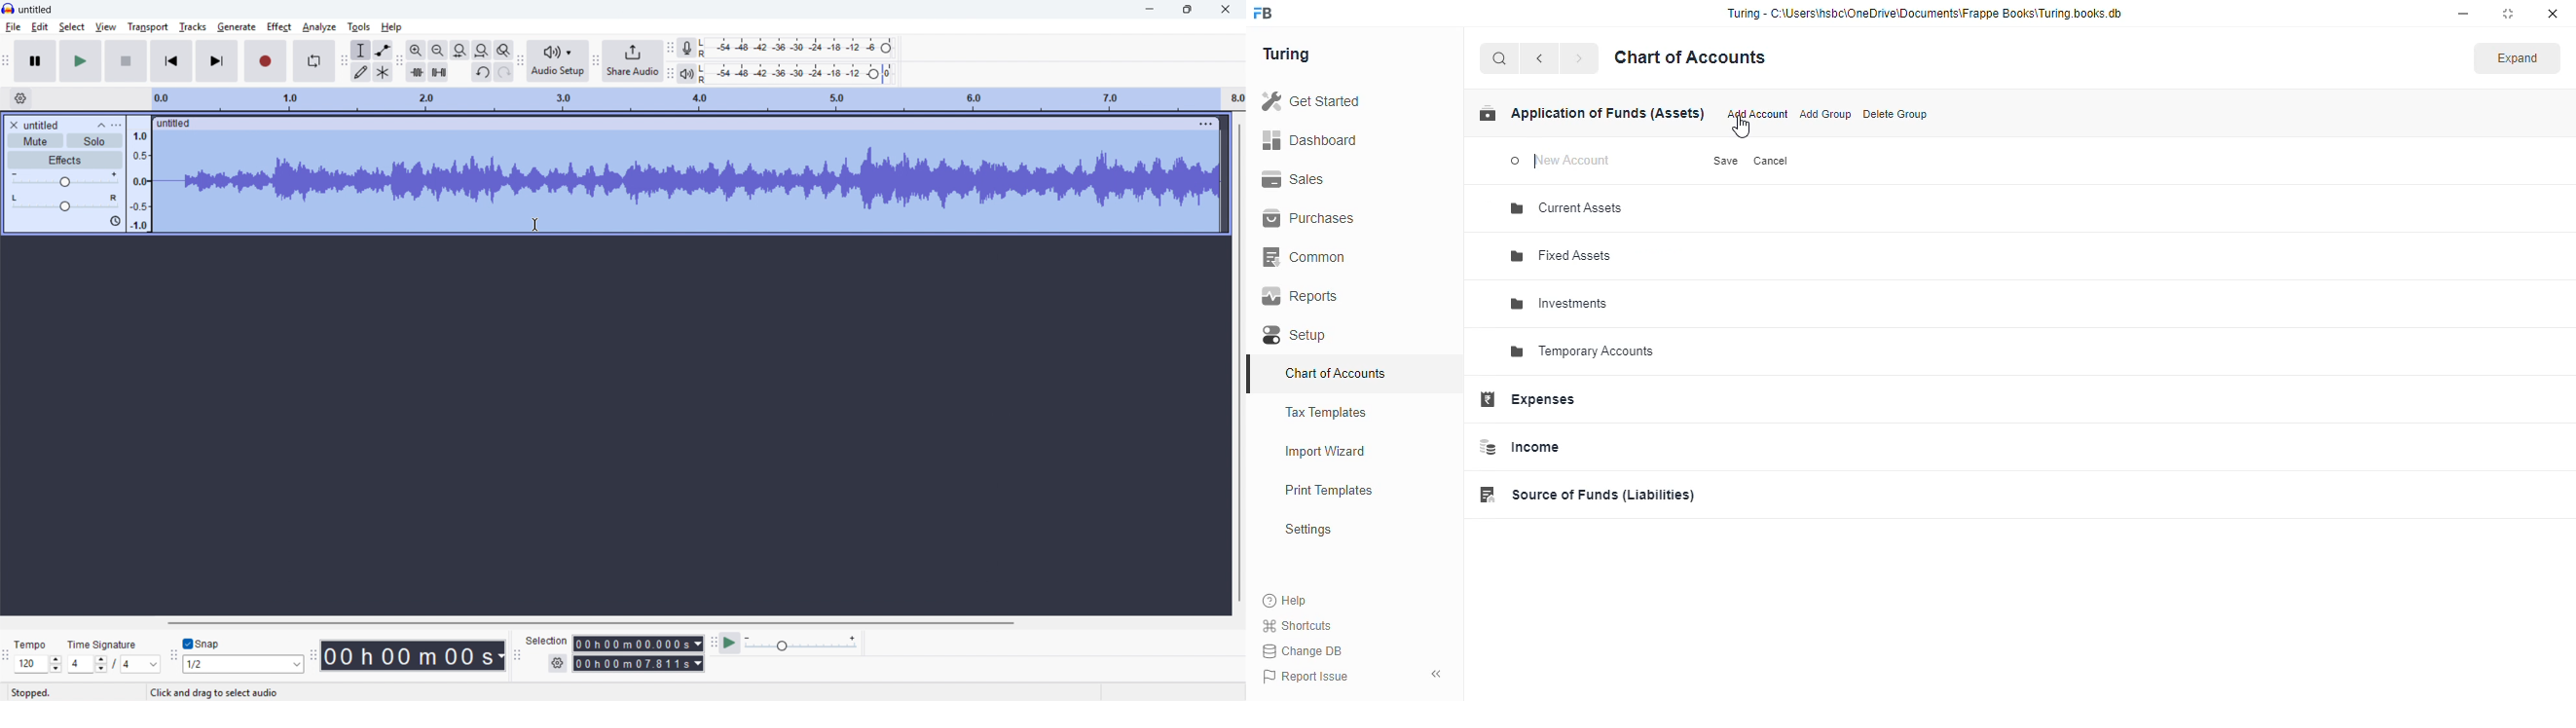 The image size is (2576, 728). What do you see at coordinates (1327, 412) in the screenshot?
I see `tax templates` at bounding box center [1327, 412].